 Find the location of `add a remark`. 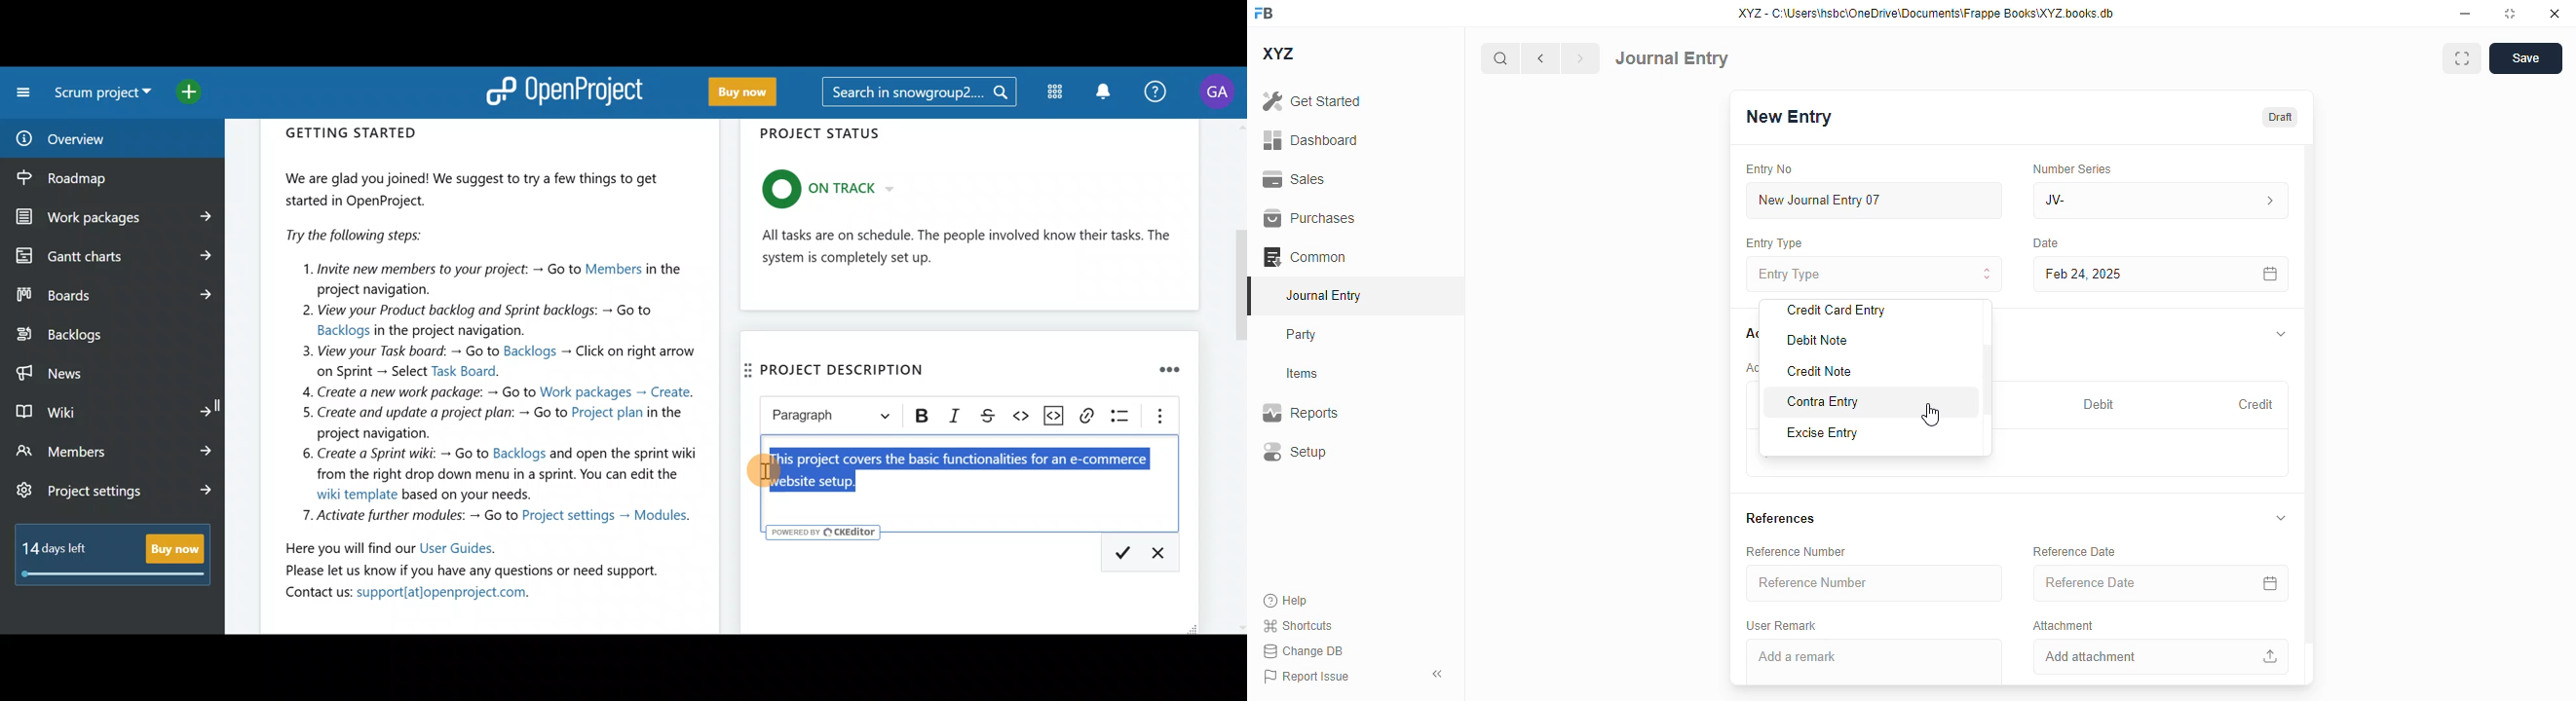

add a remark is located at coordinates (1874, 661).